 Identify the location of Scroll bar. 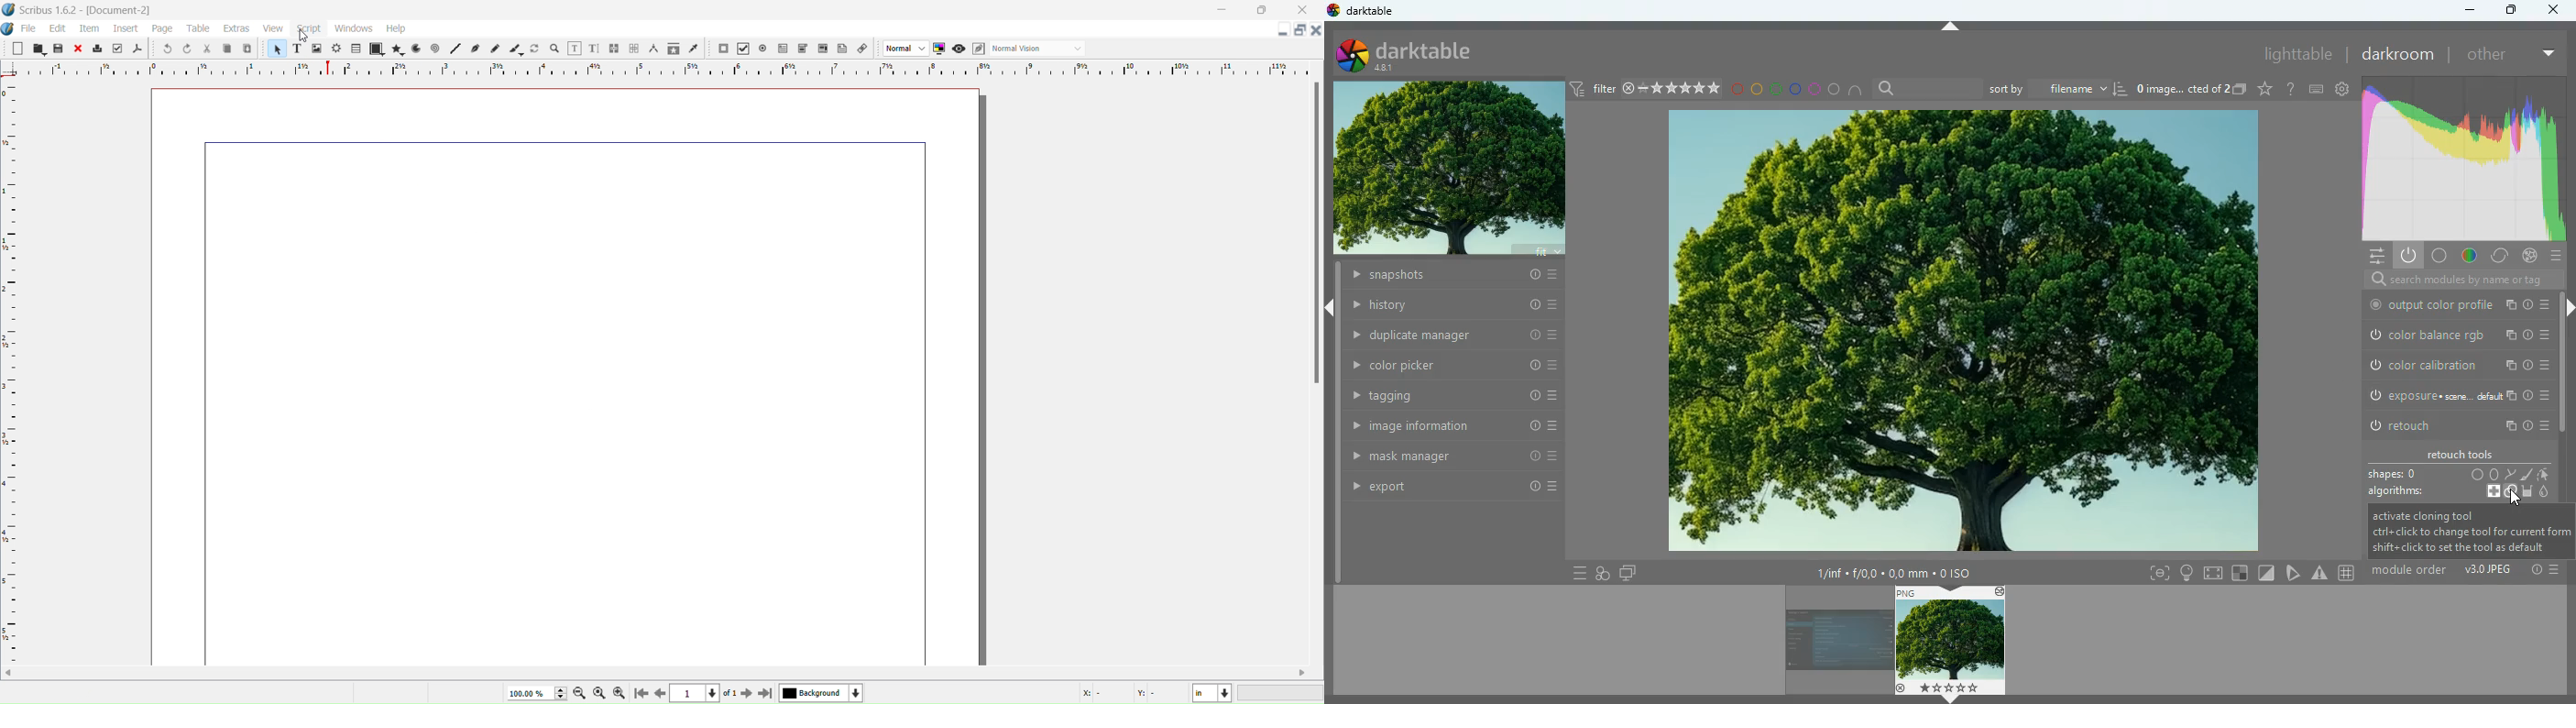
(2568, 361).